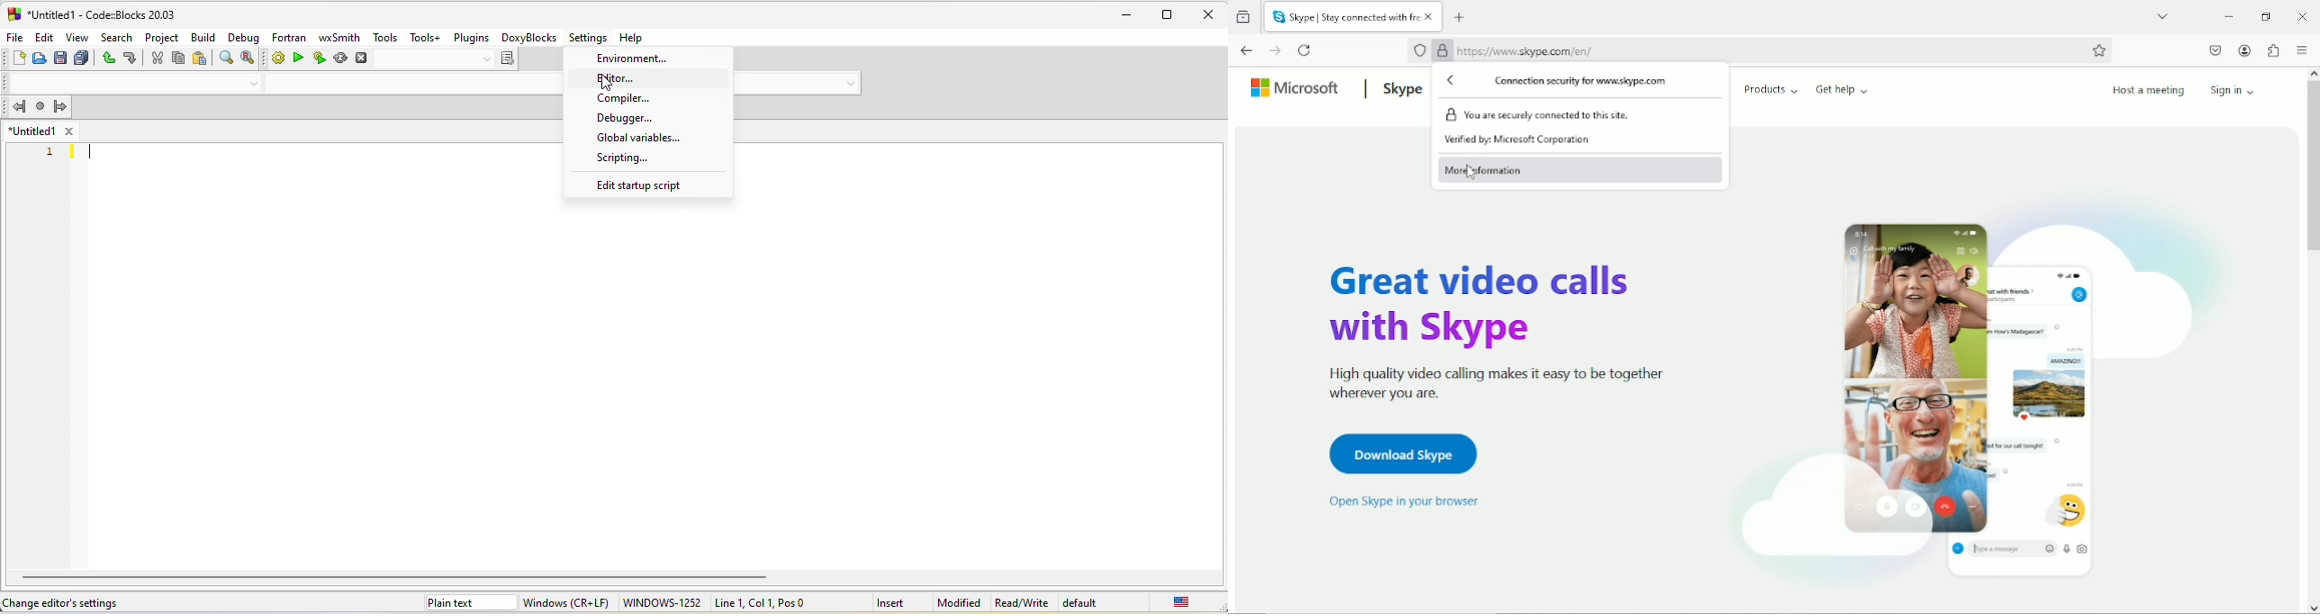 The width and height of the screenshot is (2324, 616). Describe the element at coordinates (1131, 14) in the screenshot. I see `minimize` at that location.